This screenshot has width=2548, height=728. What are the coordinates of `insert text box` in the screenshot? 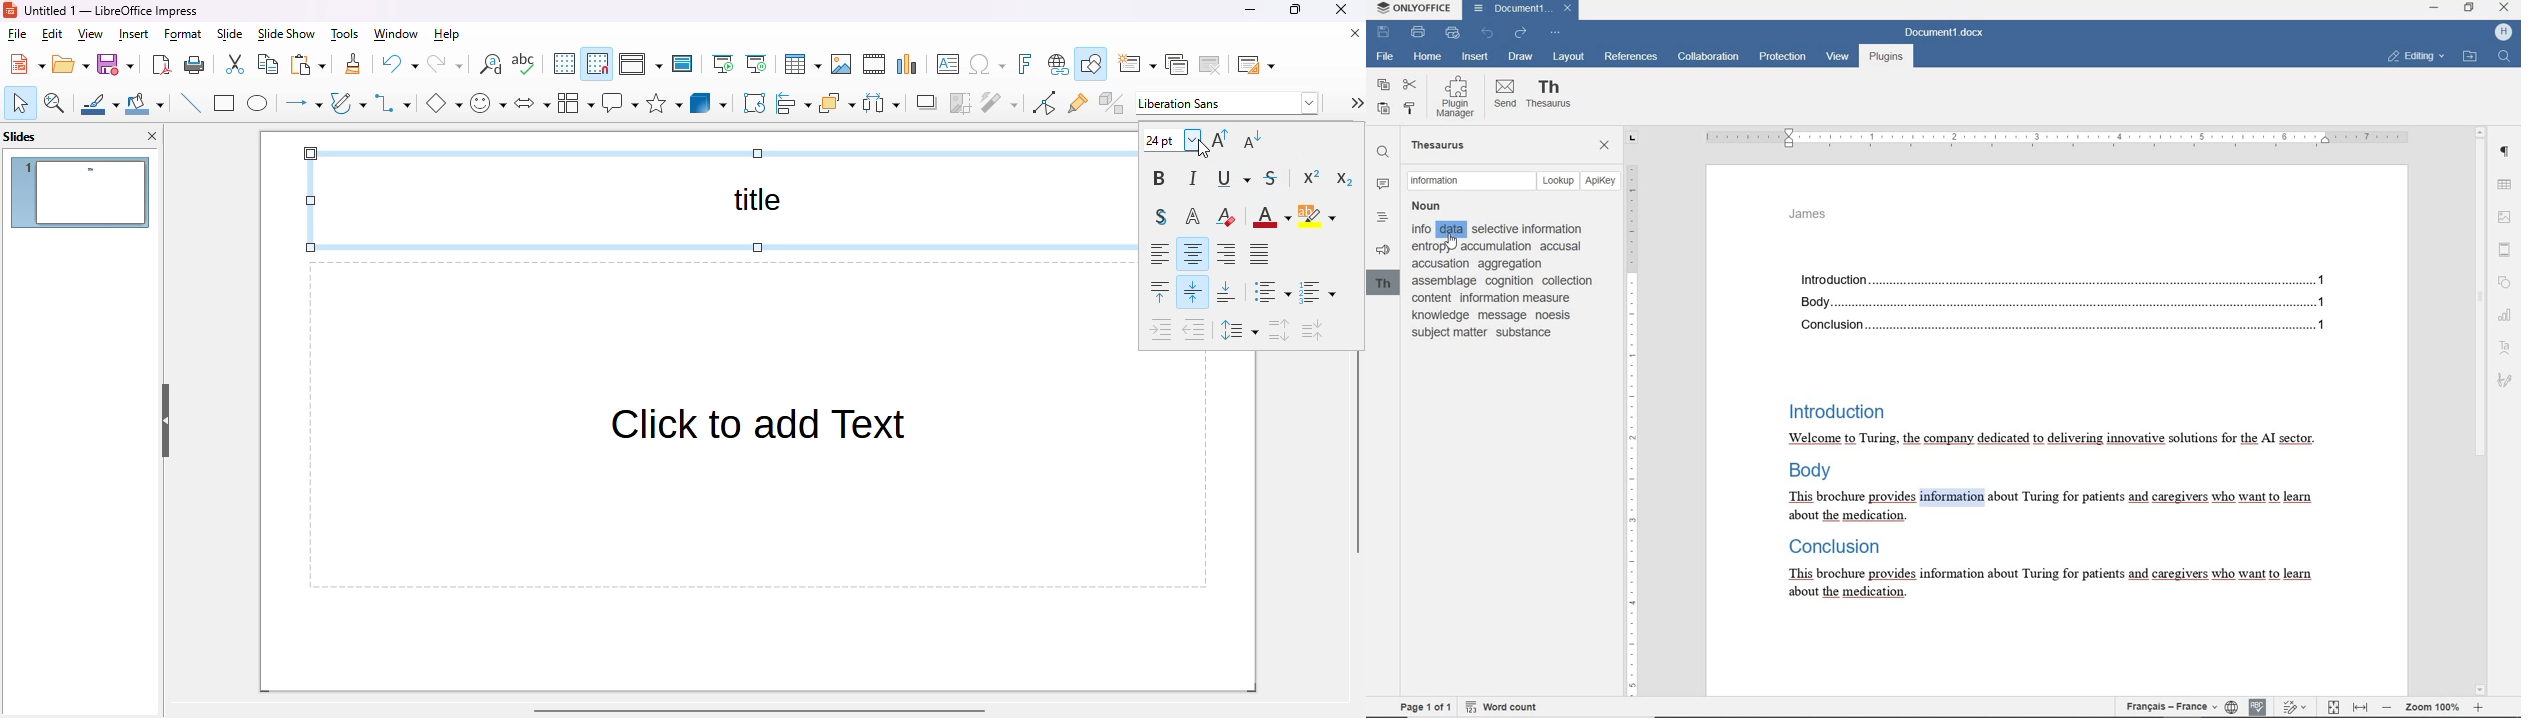 It's located at (946, 64).